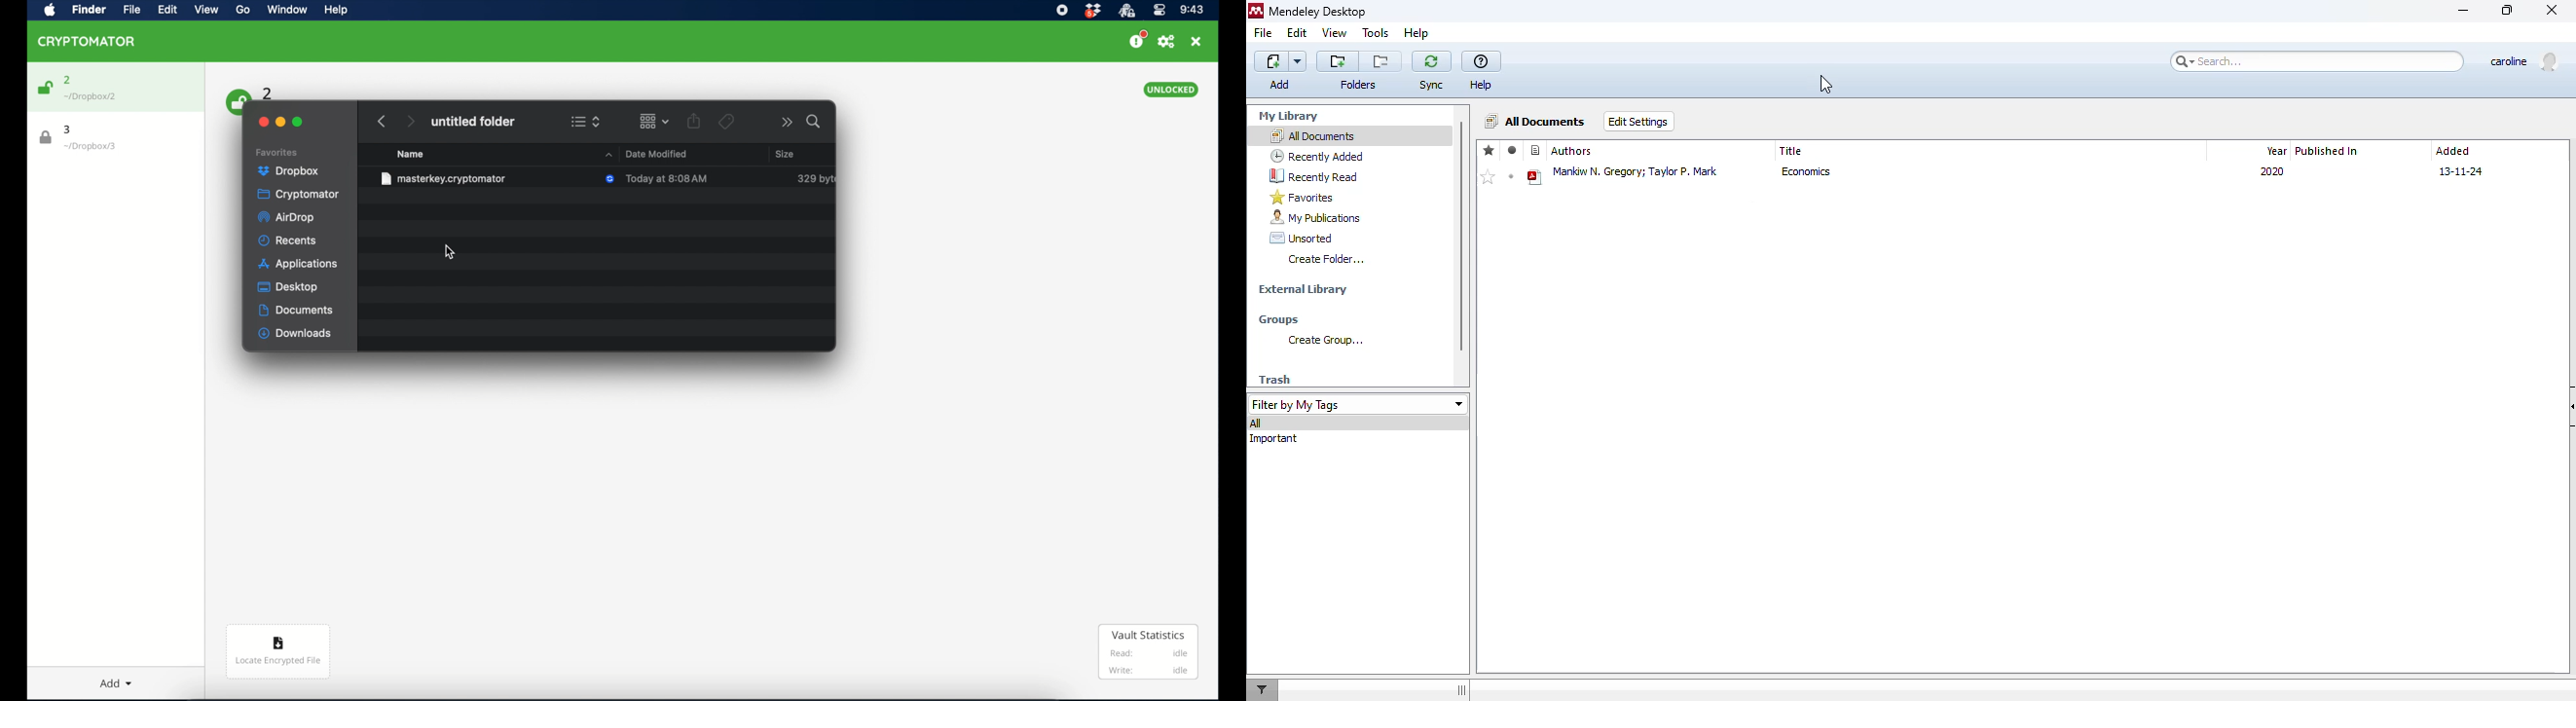 The height and width of the screenshot is (728, 2576). What do you see at coordinates (2522, 61) in the screenshot?
I see `profile` at bounding box center [2522, 61].